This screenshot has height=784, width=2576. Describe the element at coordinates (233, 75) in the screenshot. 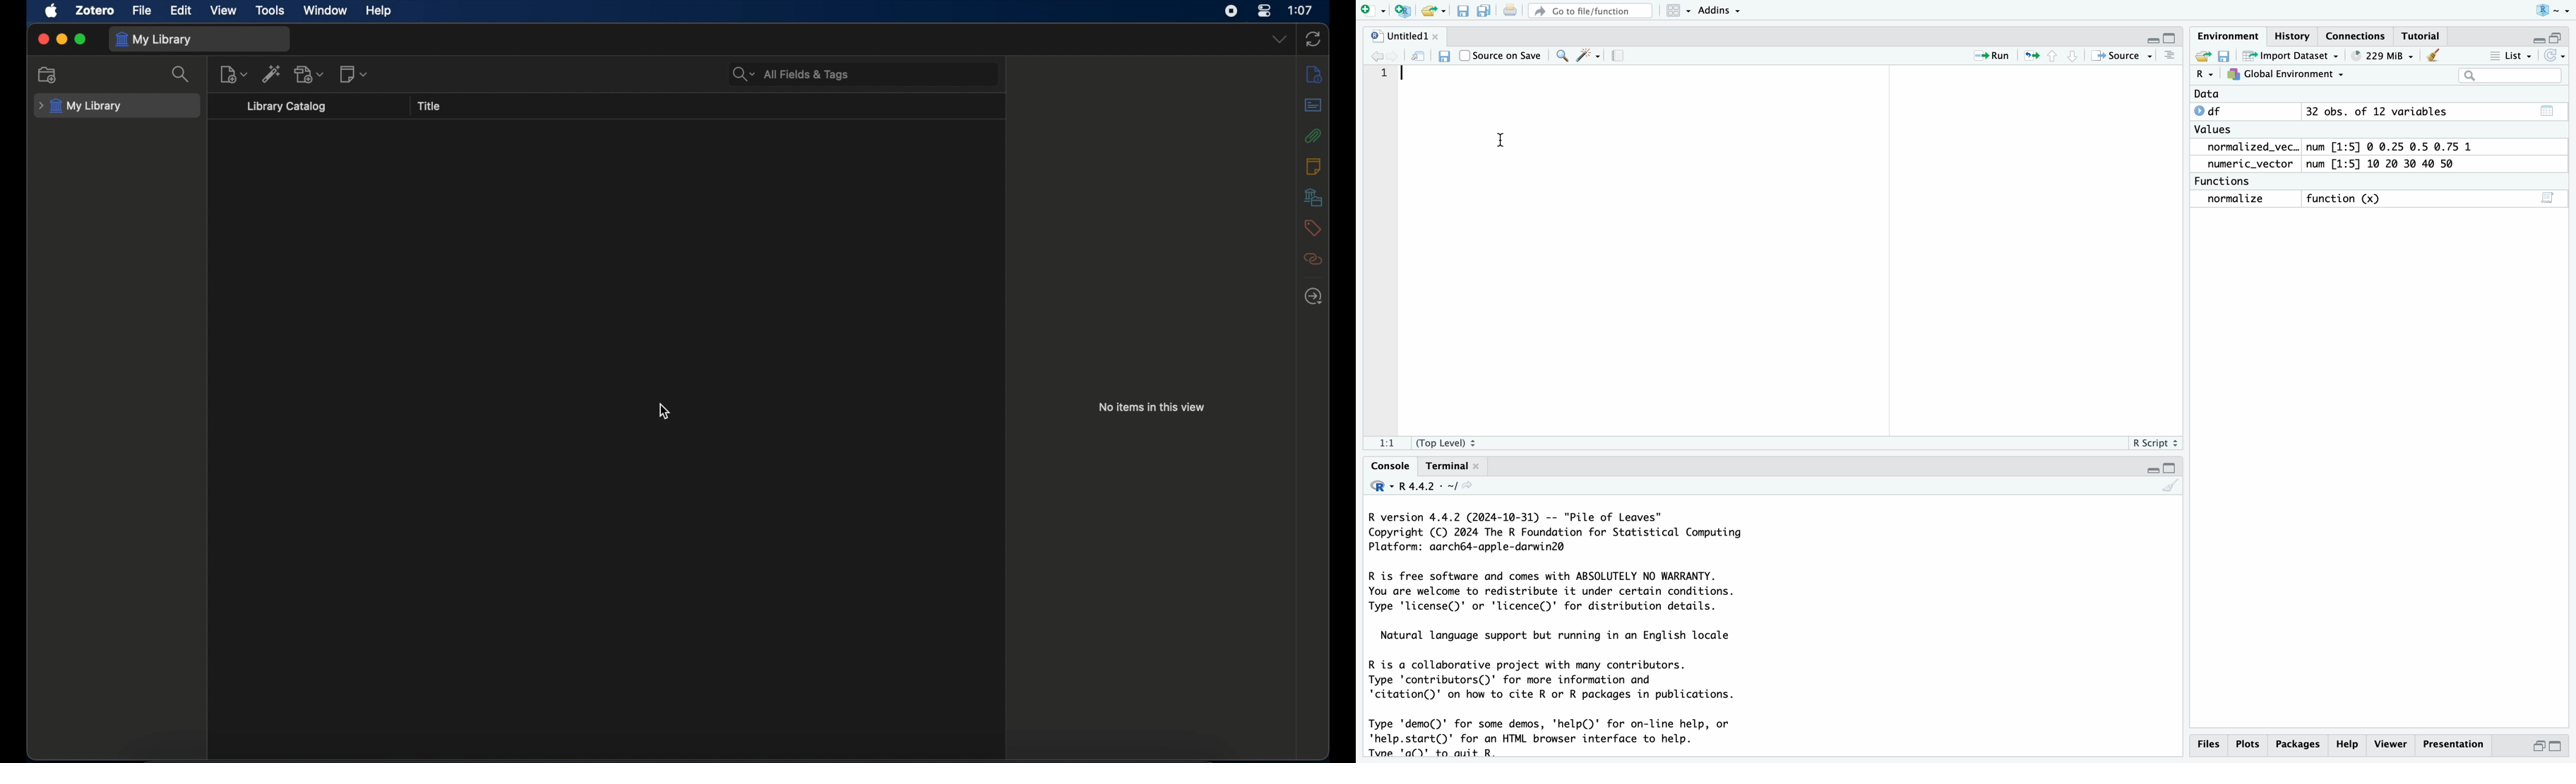

I see `new item` at that location.